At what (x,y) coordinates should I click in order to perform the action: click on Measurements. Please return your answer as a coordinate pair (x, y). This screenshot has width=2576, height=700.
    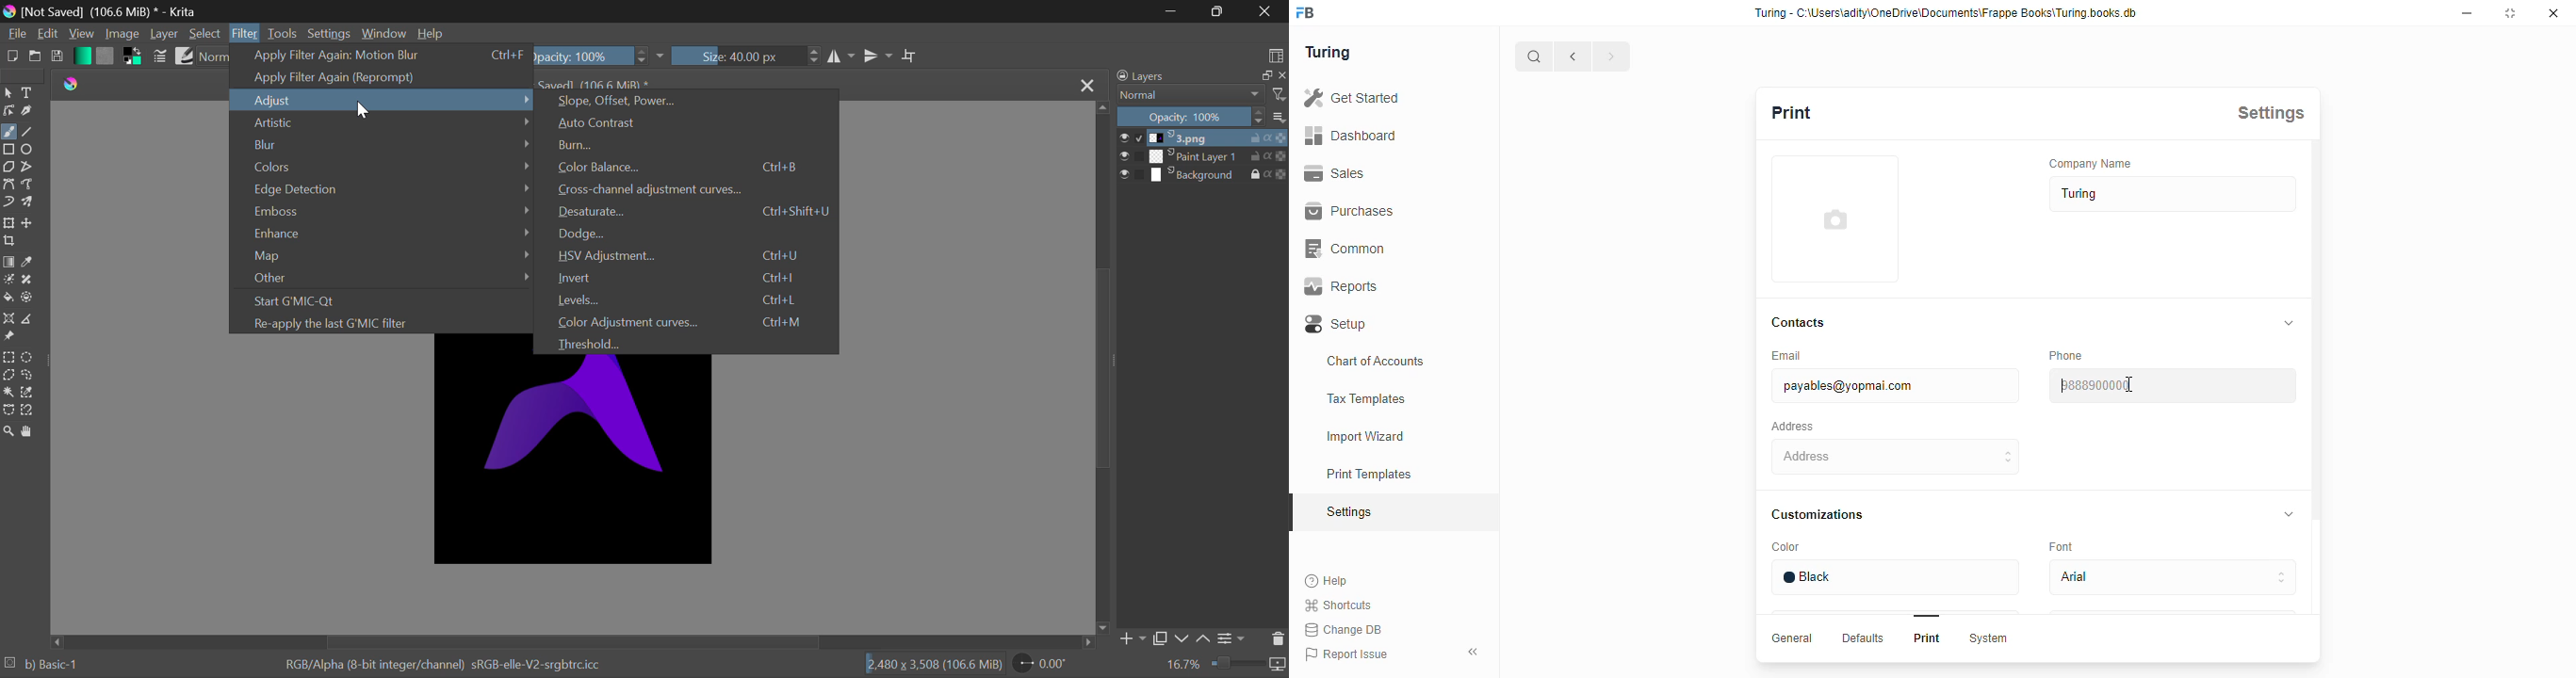
    Looking at the image, I should click on (28, 319).